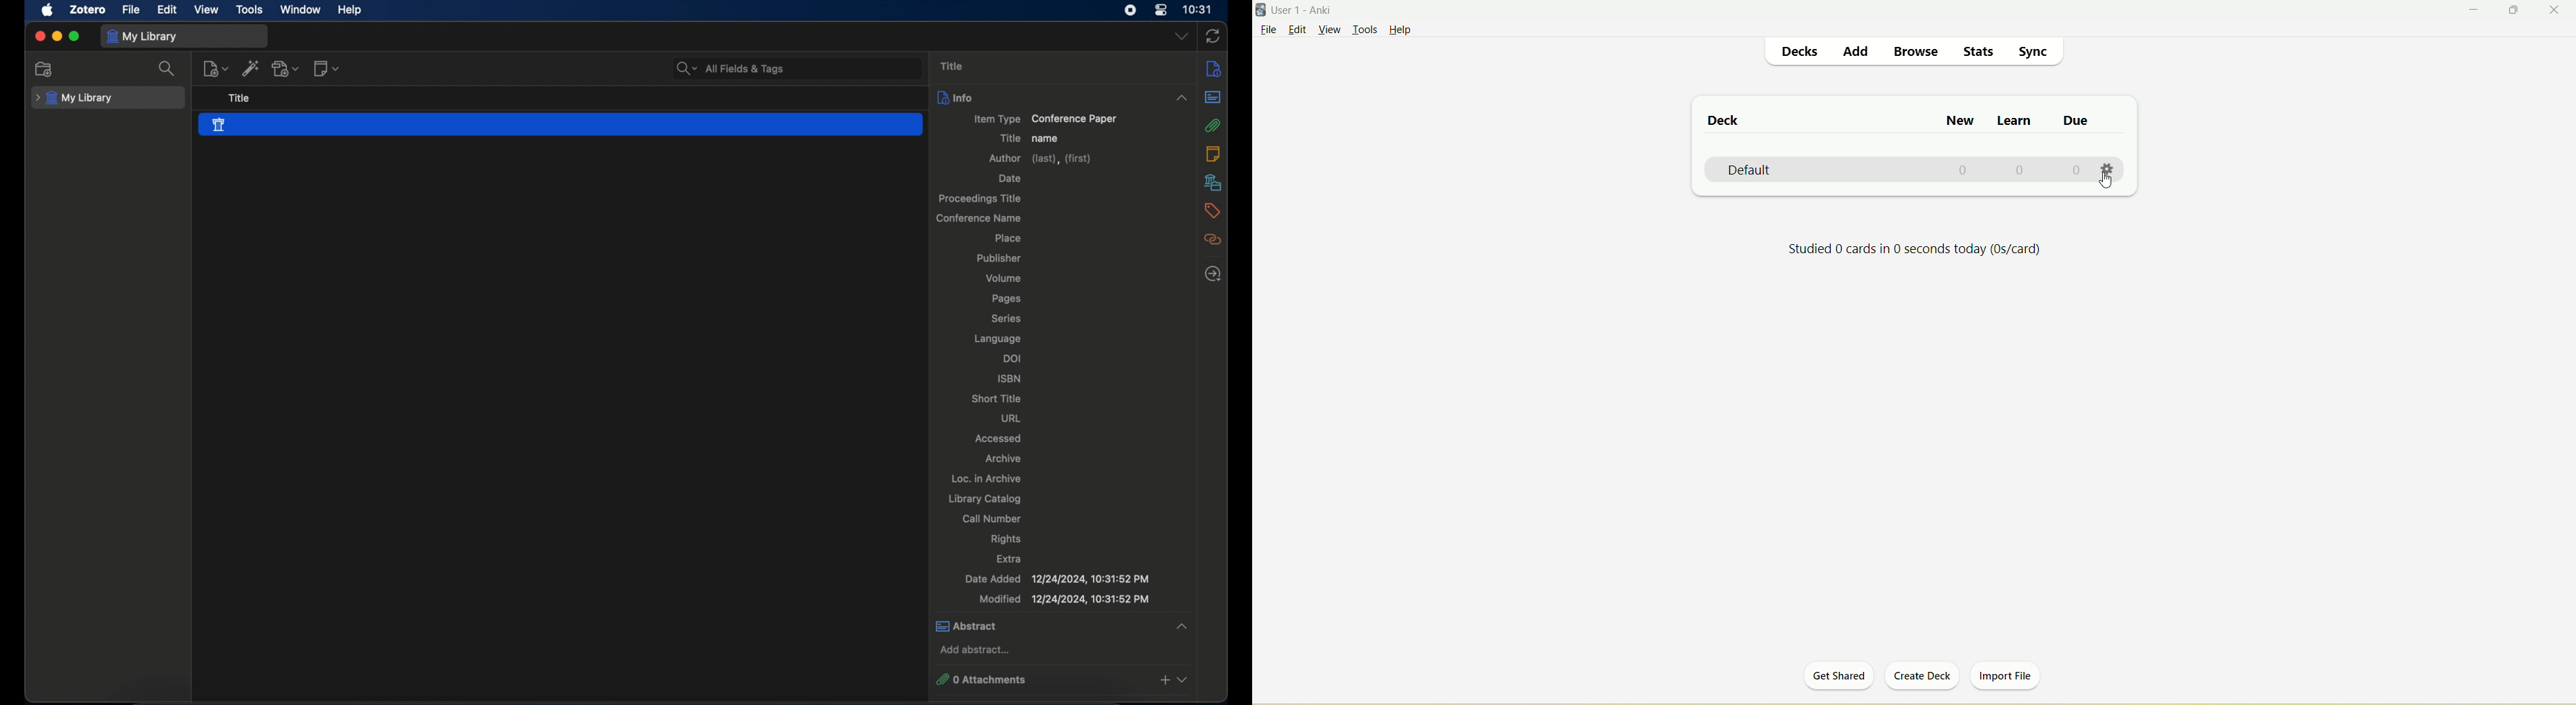 This screenshot has height=728, width=2576. I want to click on deck, so click(1725, 120).